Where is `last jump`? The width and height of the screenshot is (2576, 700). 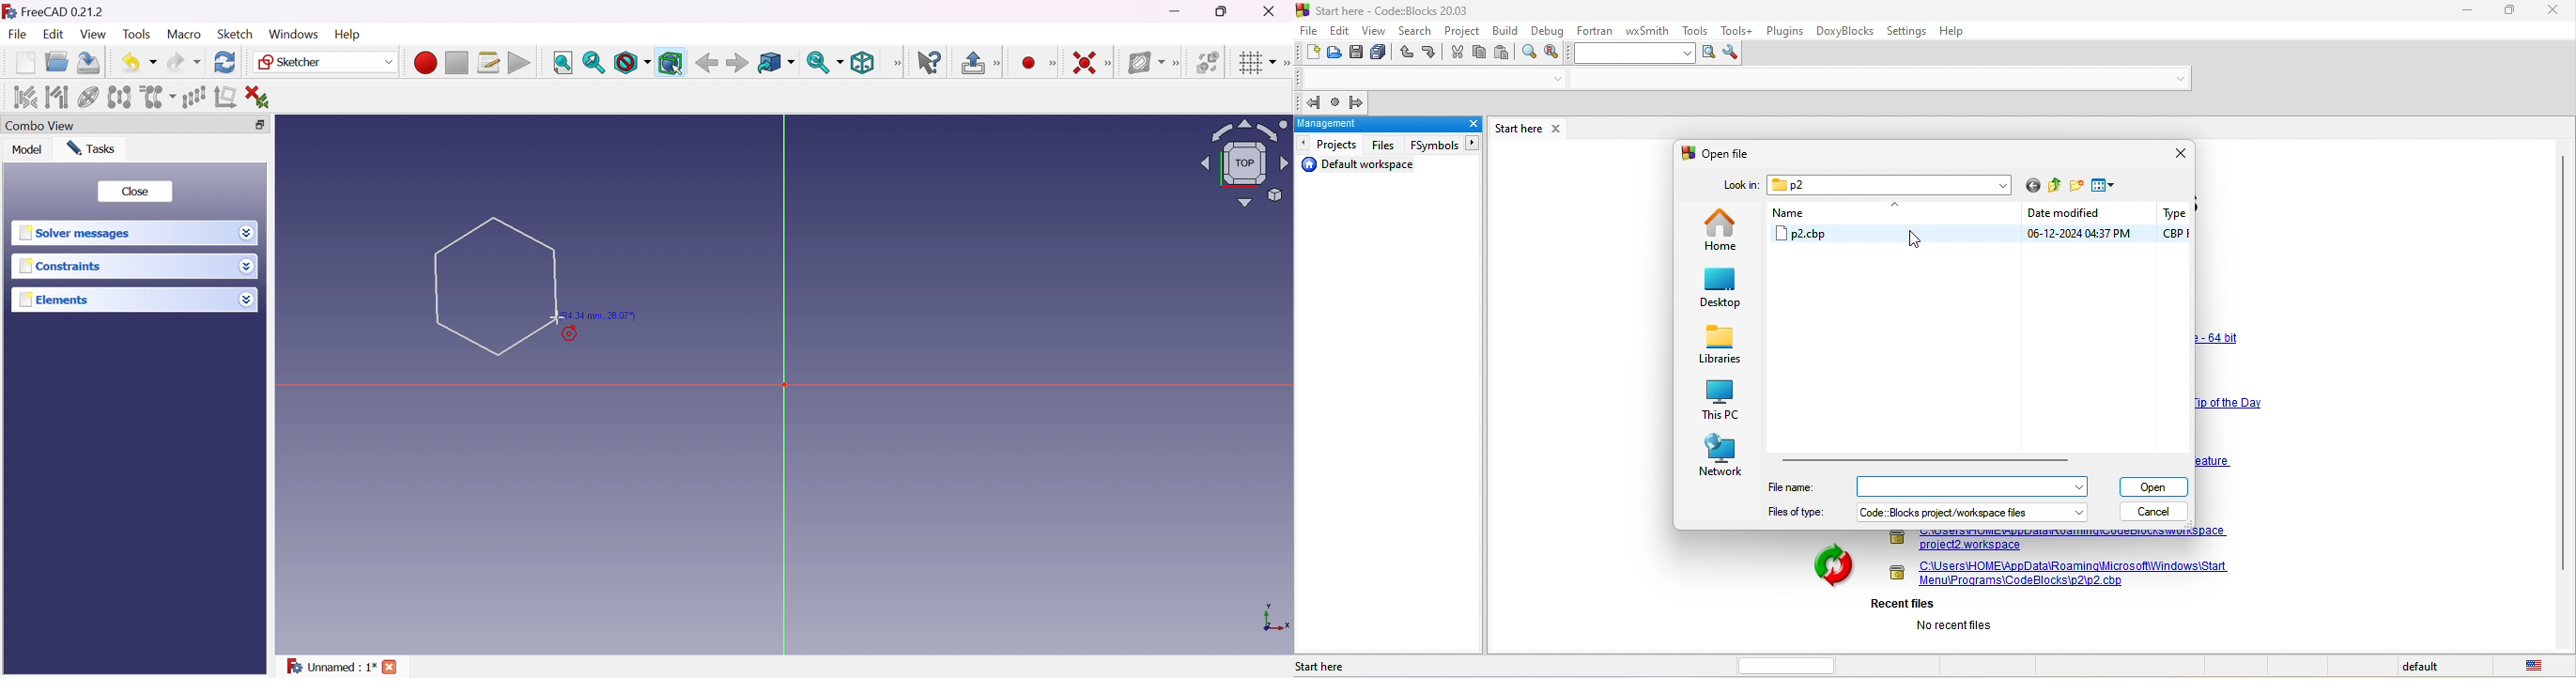 last jump is located at coordinates (1338, 102).